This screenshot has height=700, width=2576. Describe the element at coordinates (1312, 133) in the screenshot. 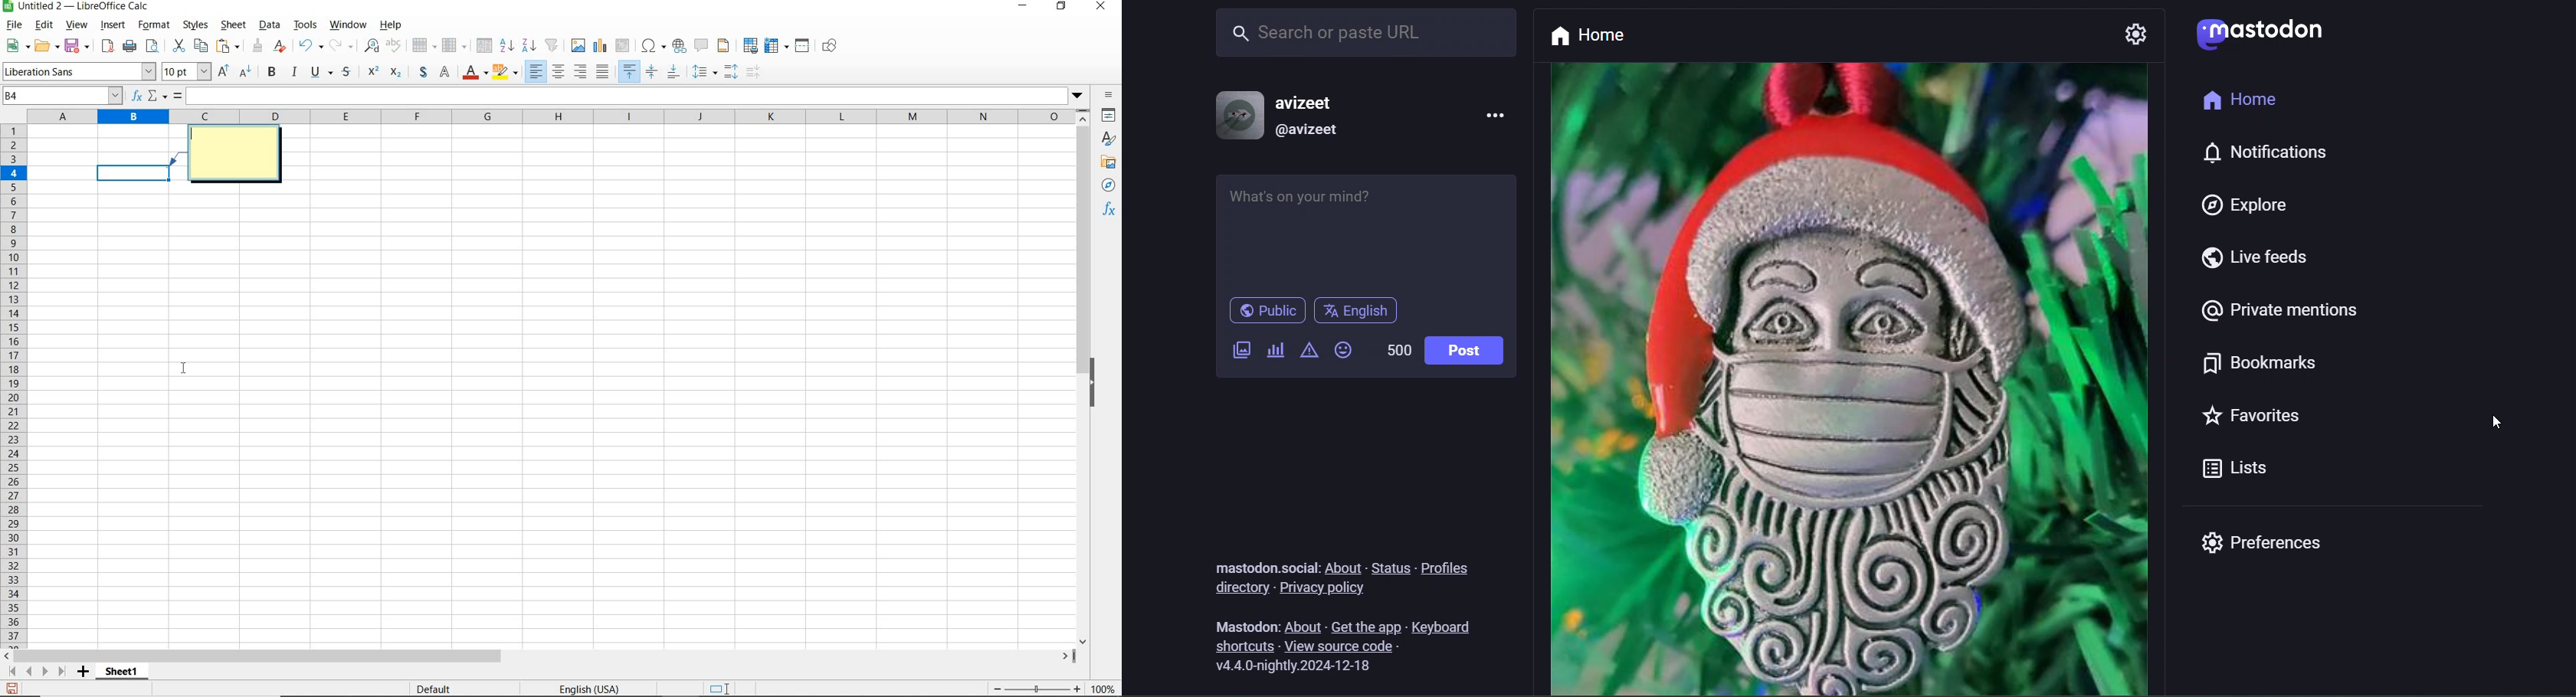

I see `@username` at that location.